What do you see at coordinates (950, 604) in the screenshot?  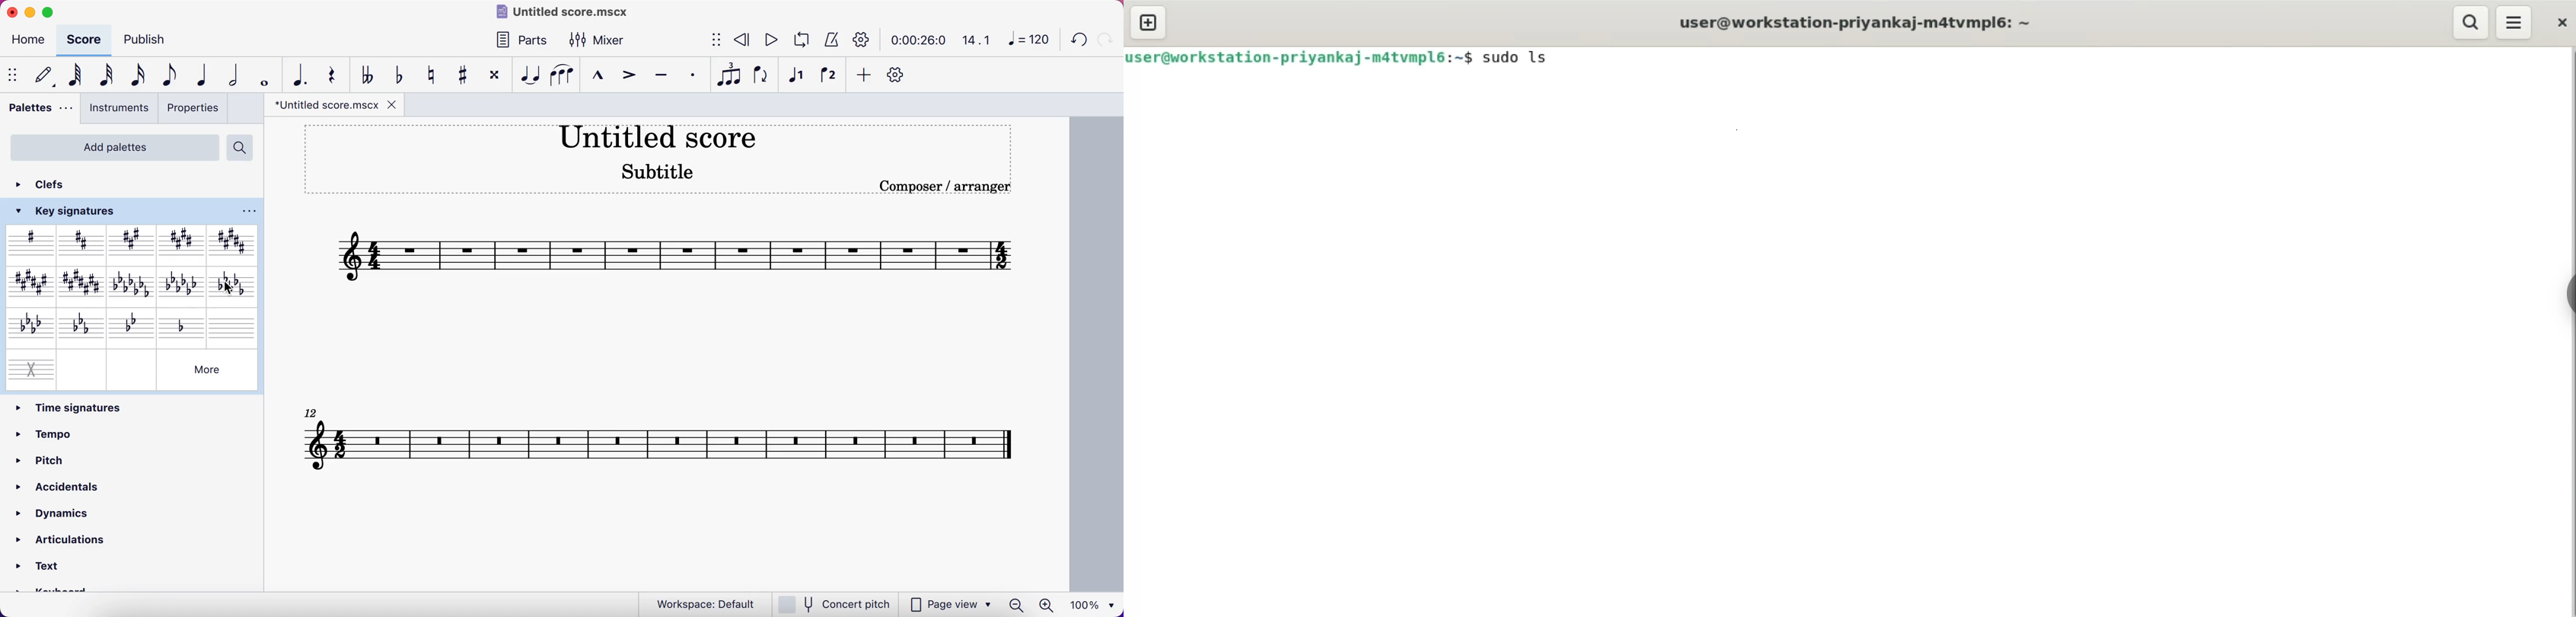 I see `page view` at bounding box center [950, 604].